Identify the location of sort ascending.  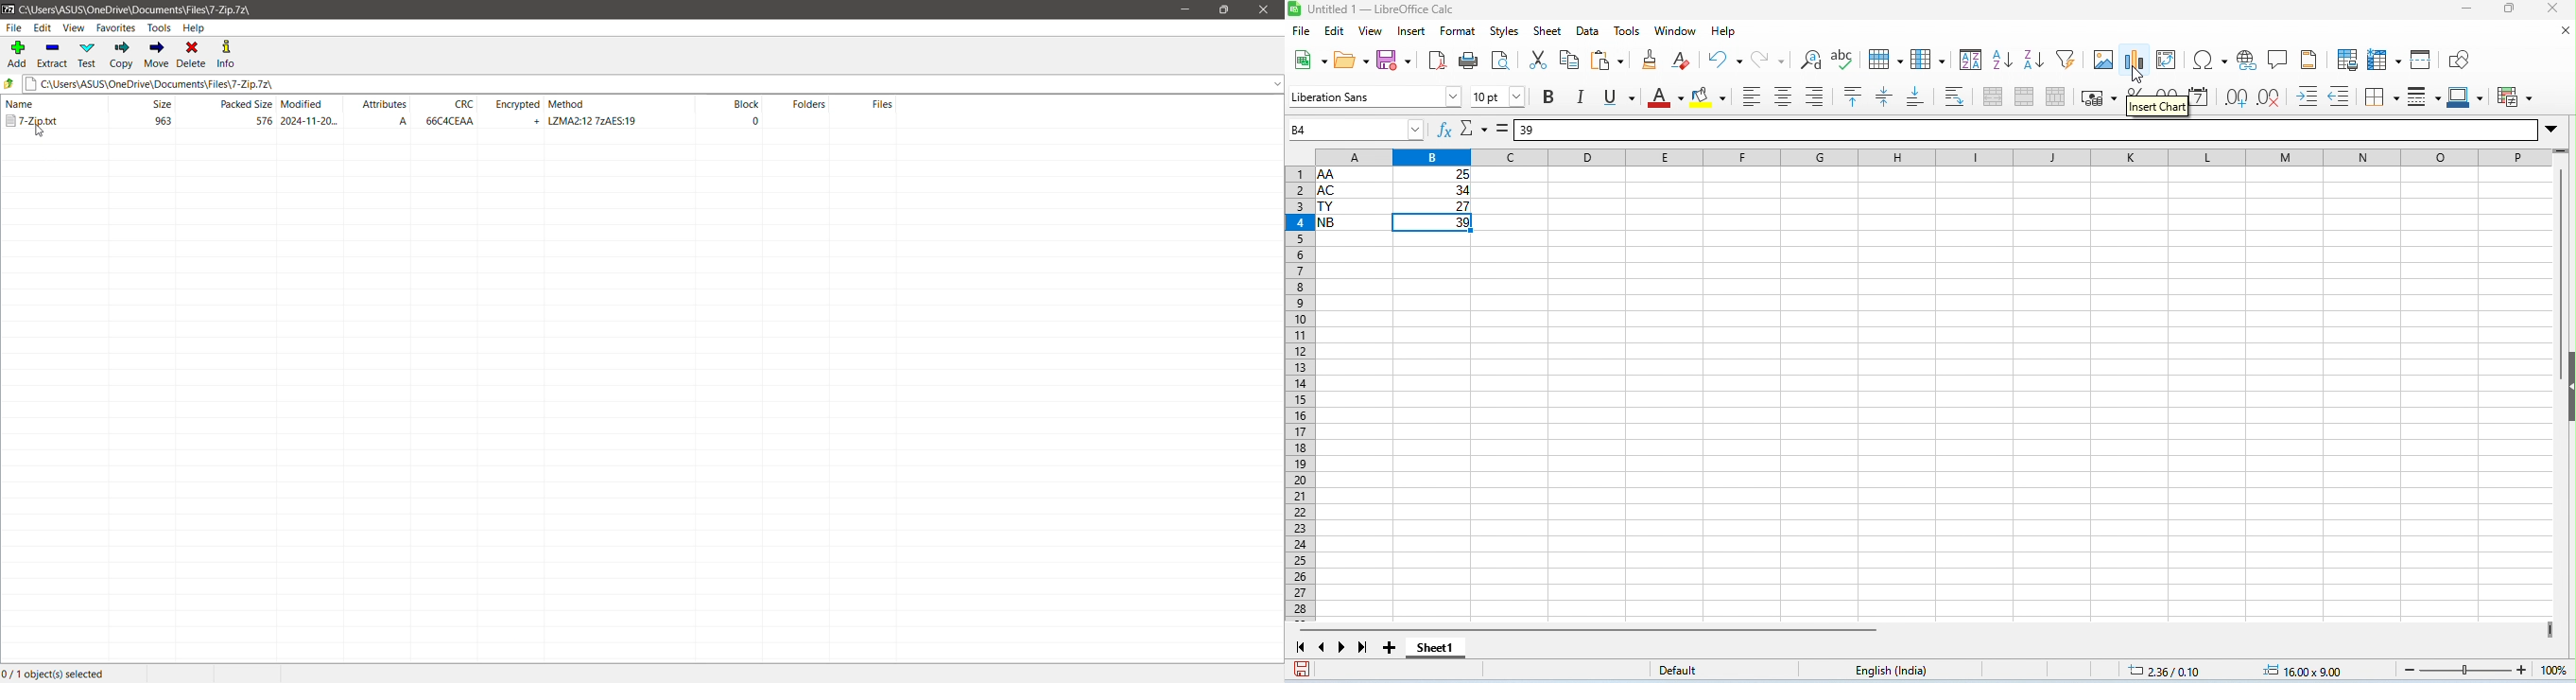
(2004, 61).